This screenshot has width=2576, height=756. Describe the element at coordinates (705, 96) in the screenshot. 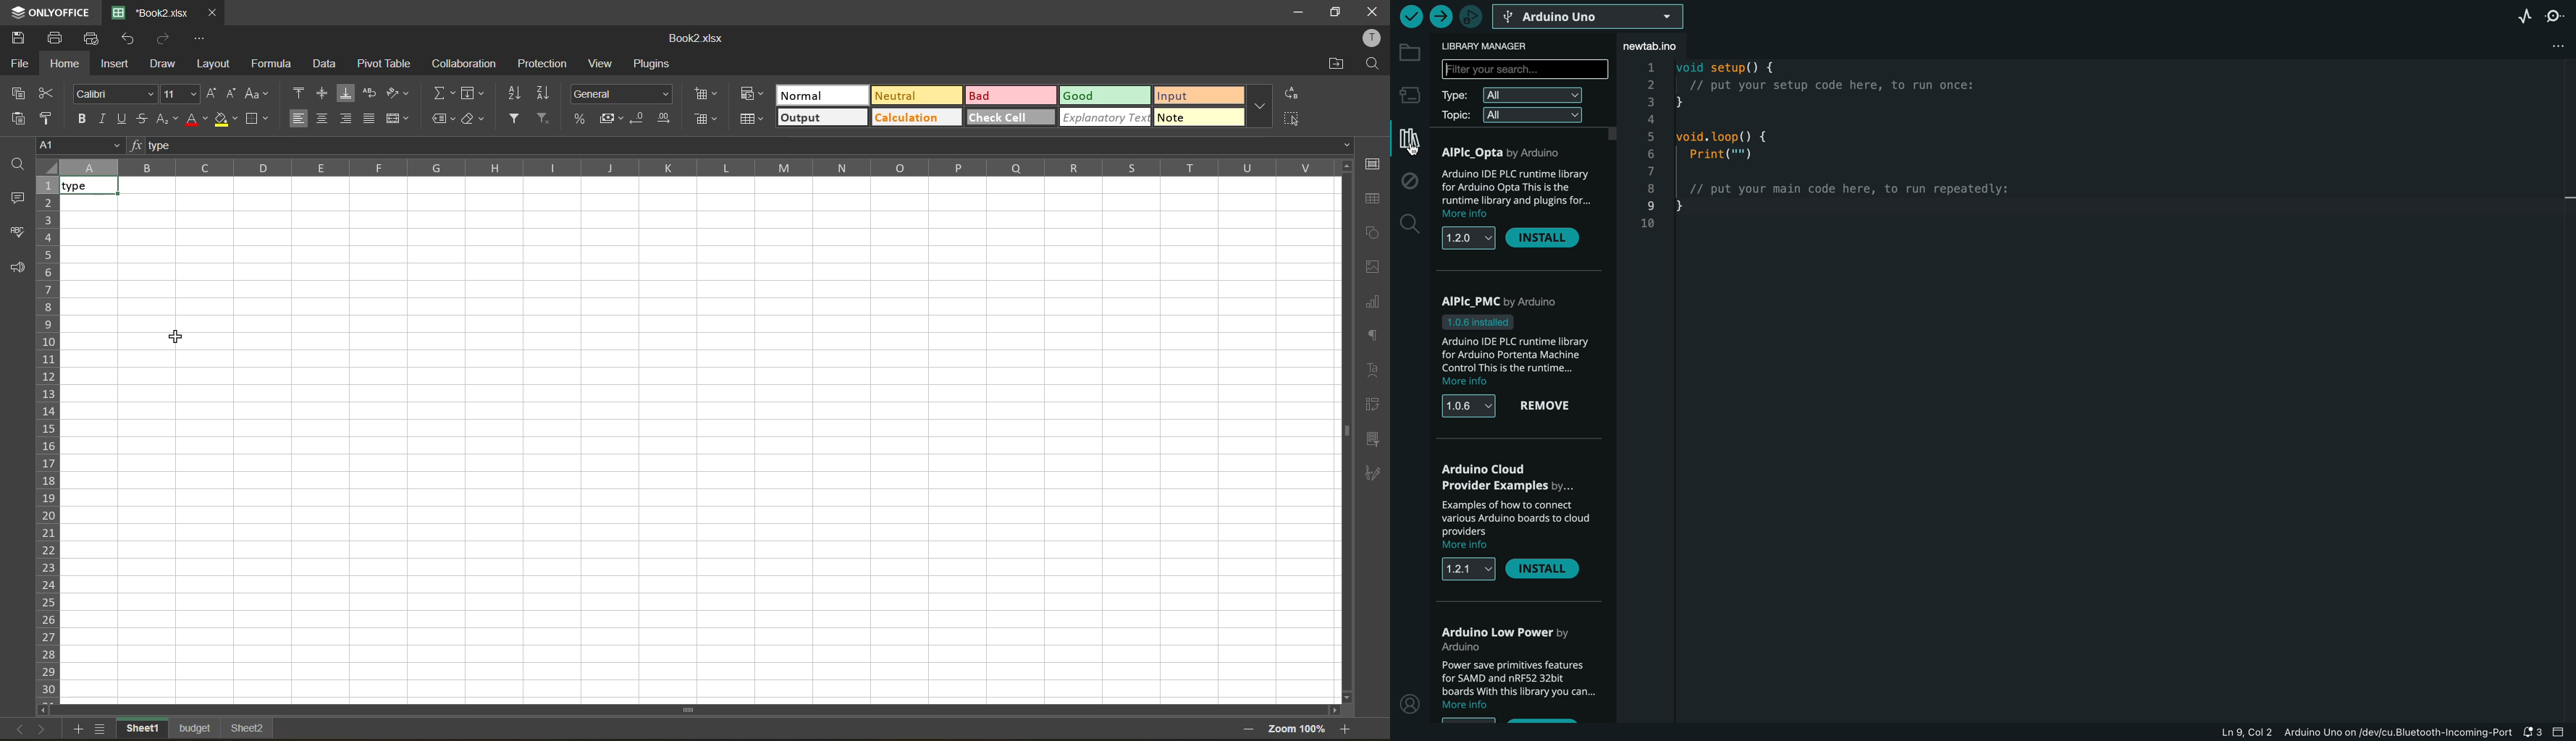

I see `insert cells` at that location.